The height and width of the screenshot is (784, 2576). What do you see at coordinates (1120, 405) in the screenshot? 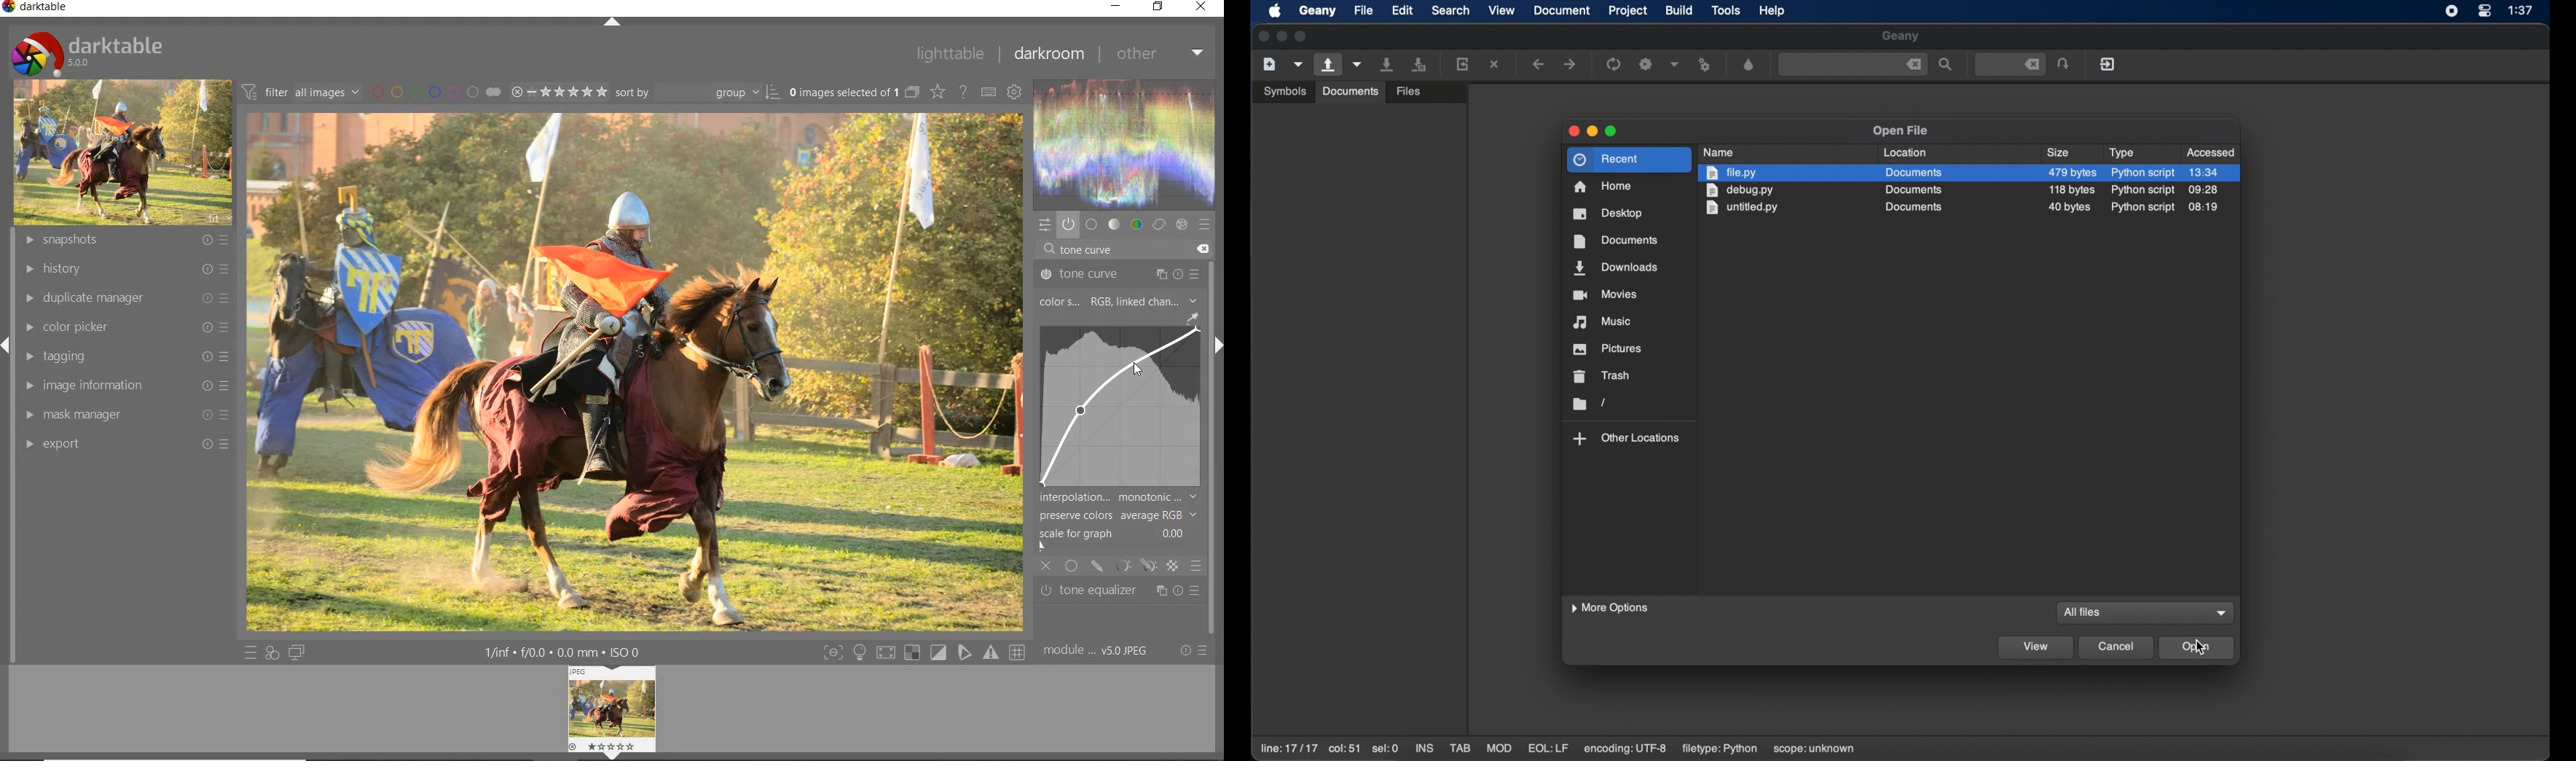
I see `tone curve` at bounding box center [1120, 405].